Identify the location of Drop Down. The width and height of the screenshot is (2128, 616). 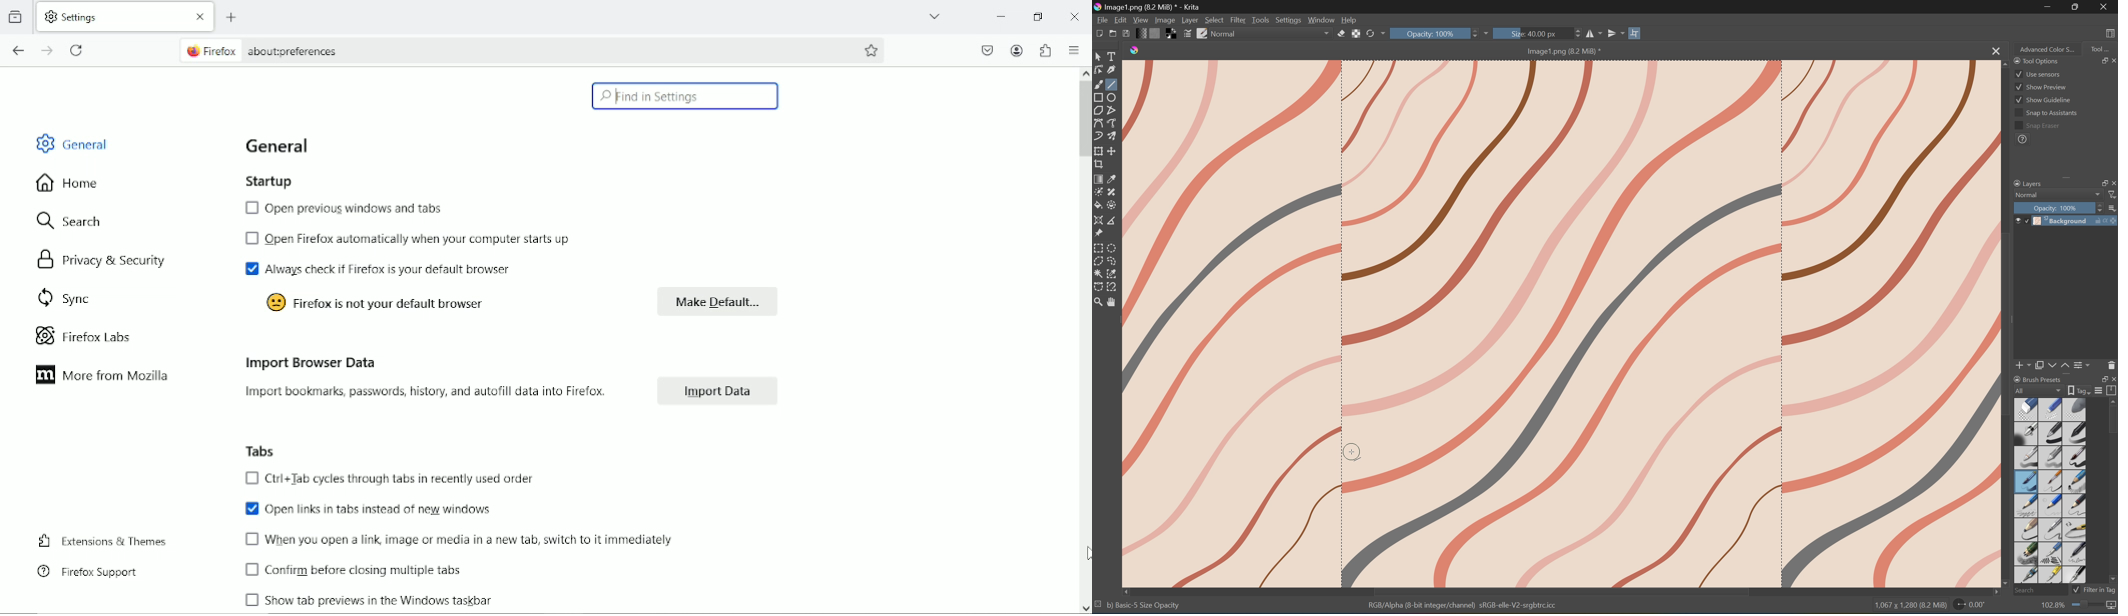
(1327, 34).